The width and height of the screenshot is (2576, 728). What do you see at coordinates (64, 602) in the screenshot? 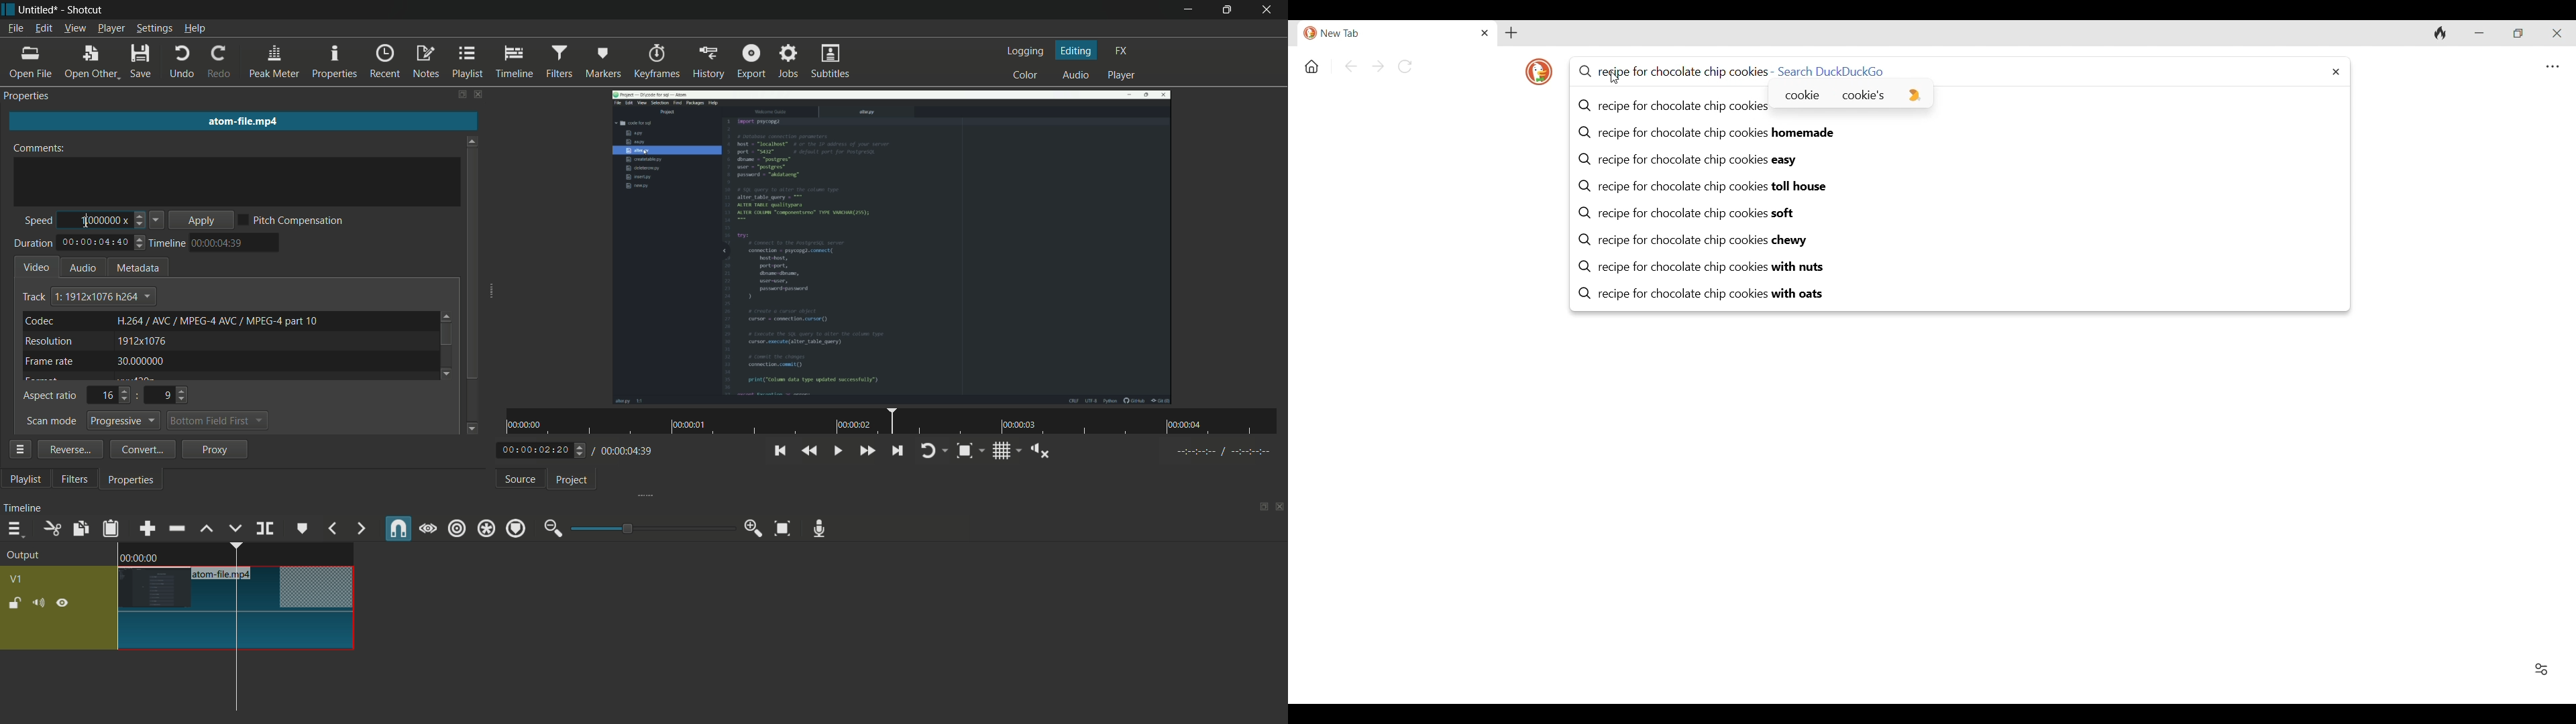
I see `hide` at bounding box center [64, 602].